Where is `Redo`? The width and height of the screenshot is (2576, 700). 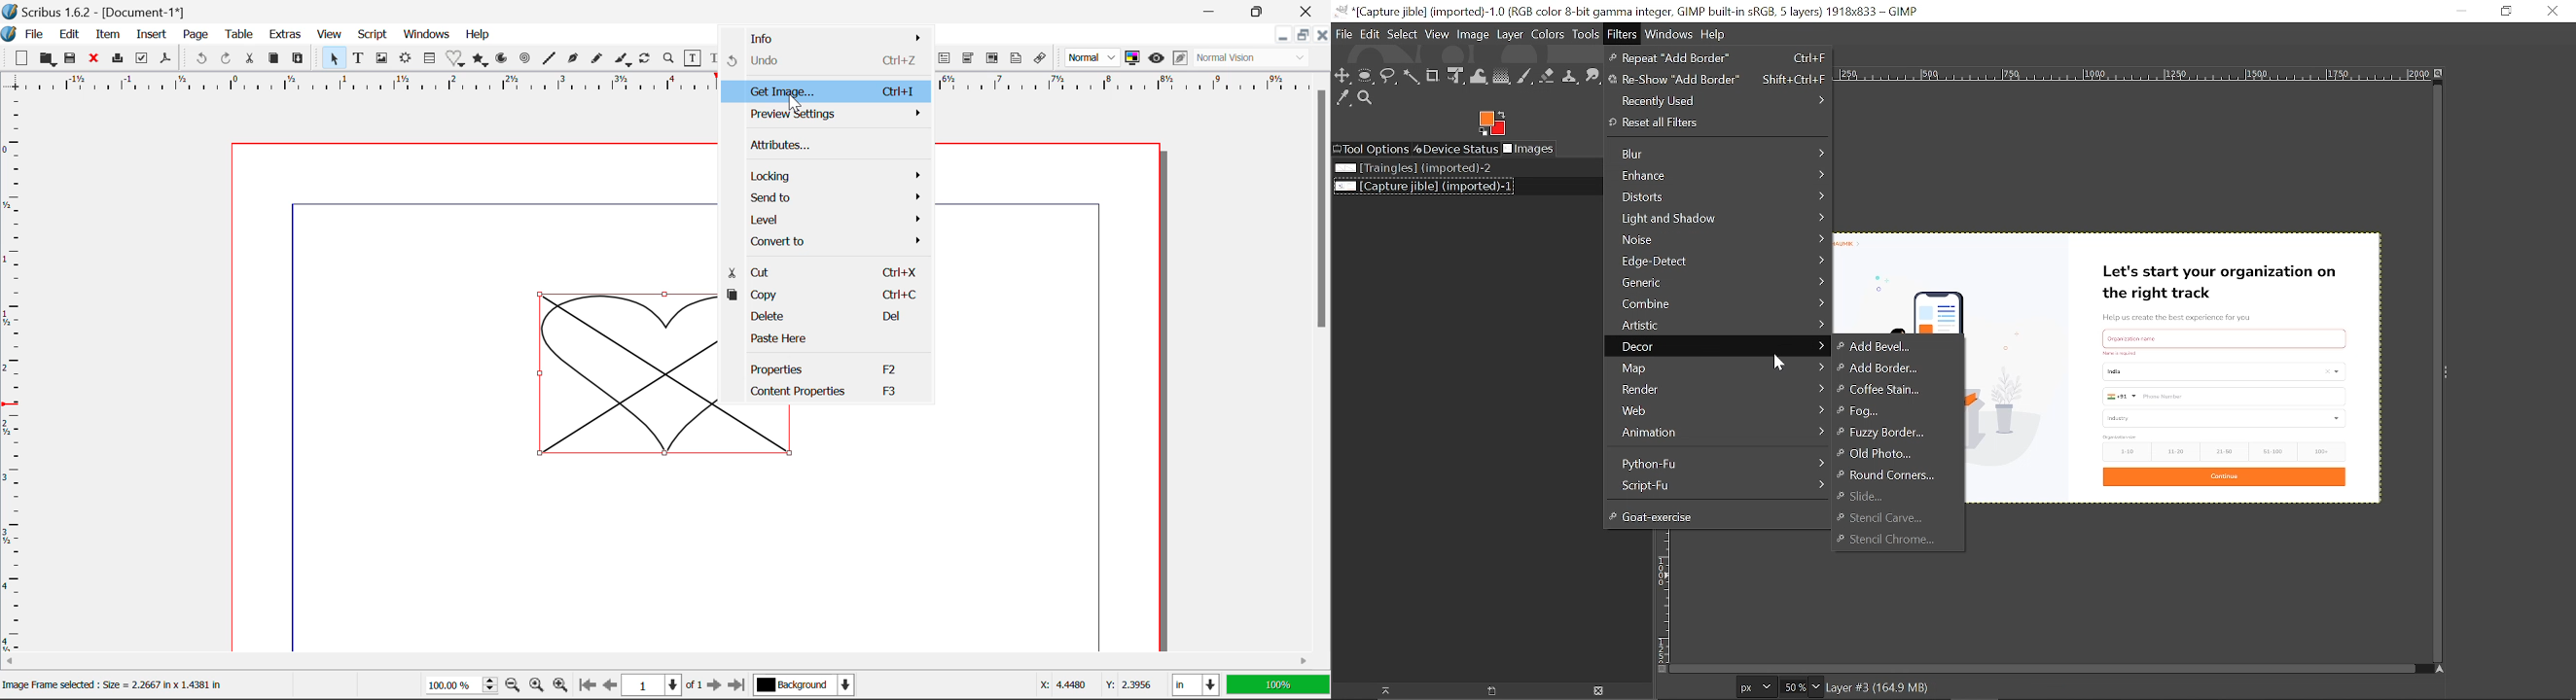
Redo is located at coordinates (225, 58).